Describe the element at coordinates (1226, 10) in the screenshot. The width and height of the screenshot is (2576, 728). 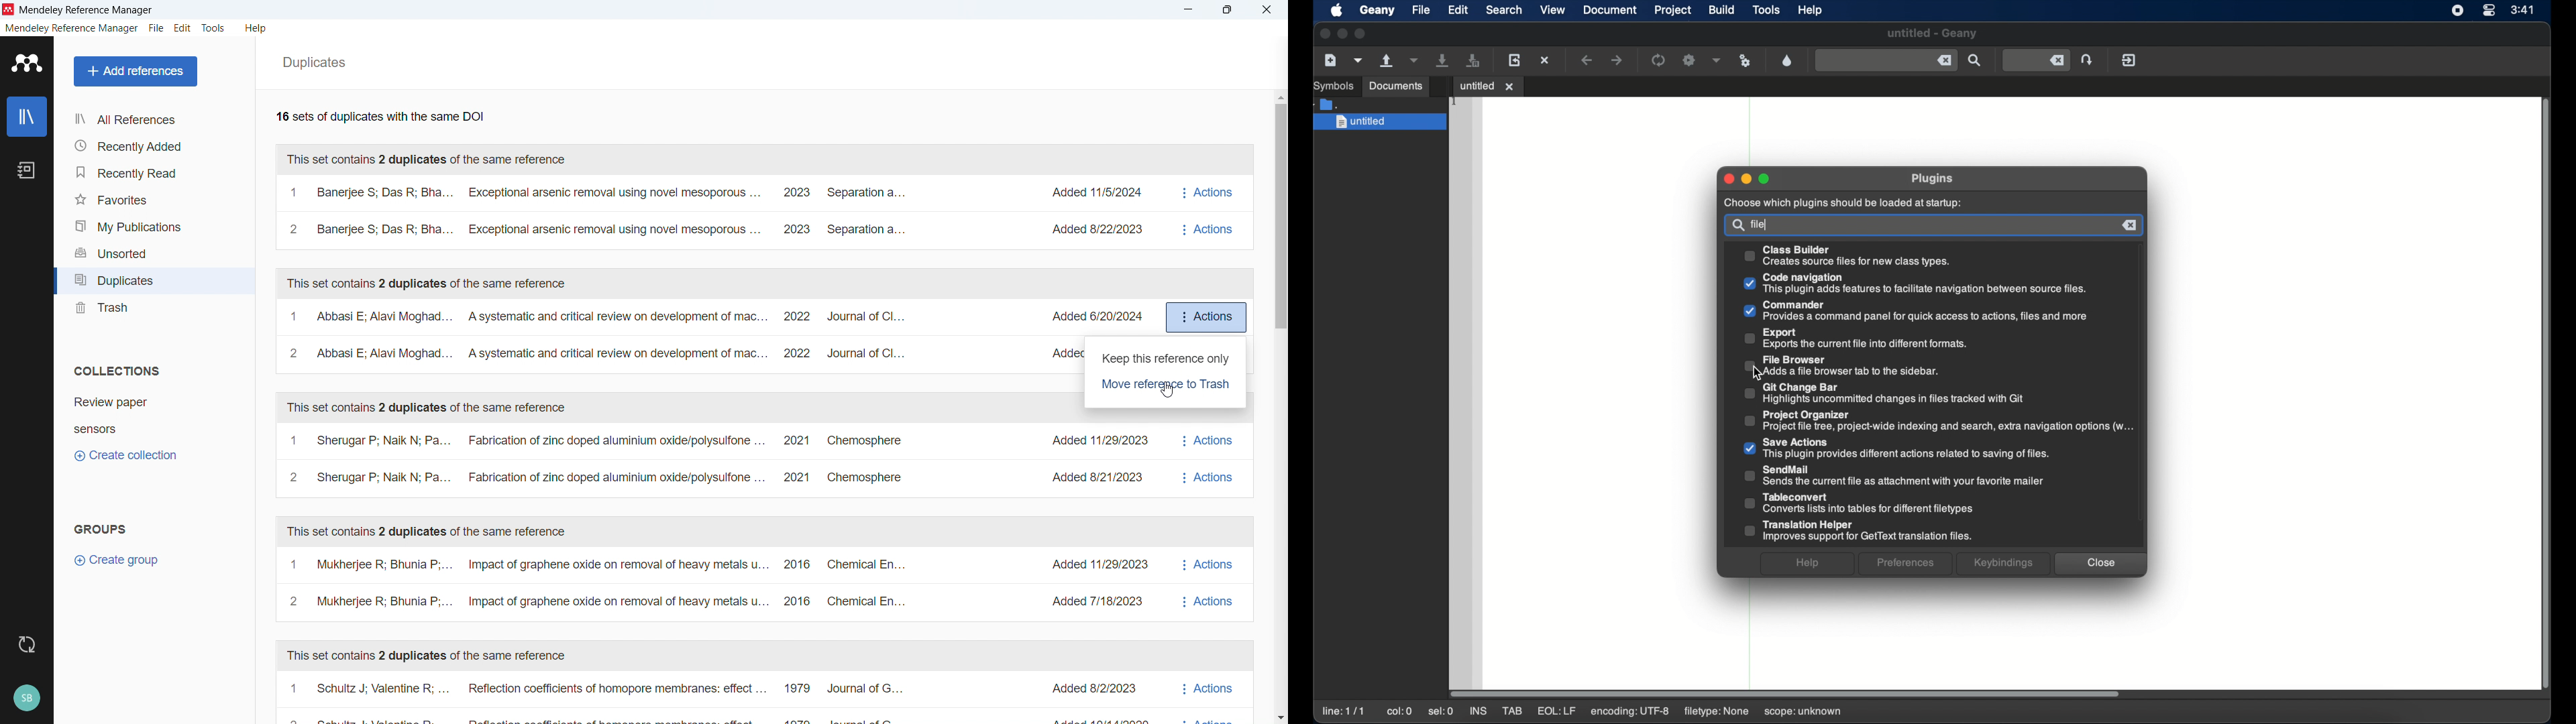
I see `Maximise ` at that location.